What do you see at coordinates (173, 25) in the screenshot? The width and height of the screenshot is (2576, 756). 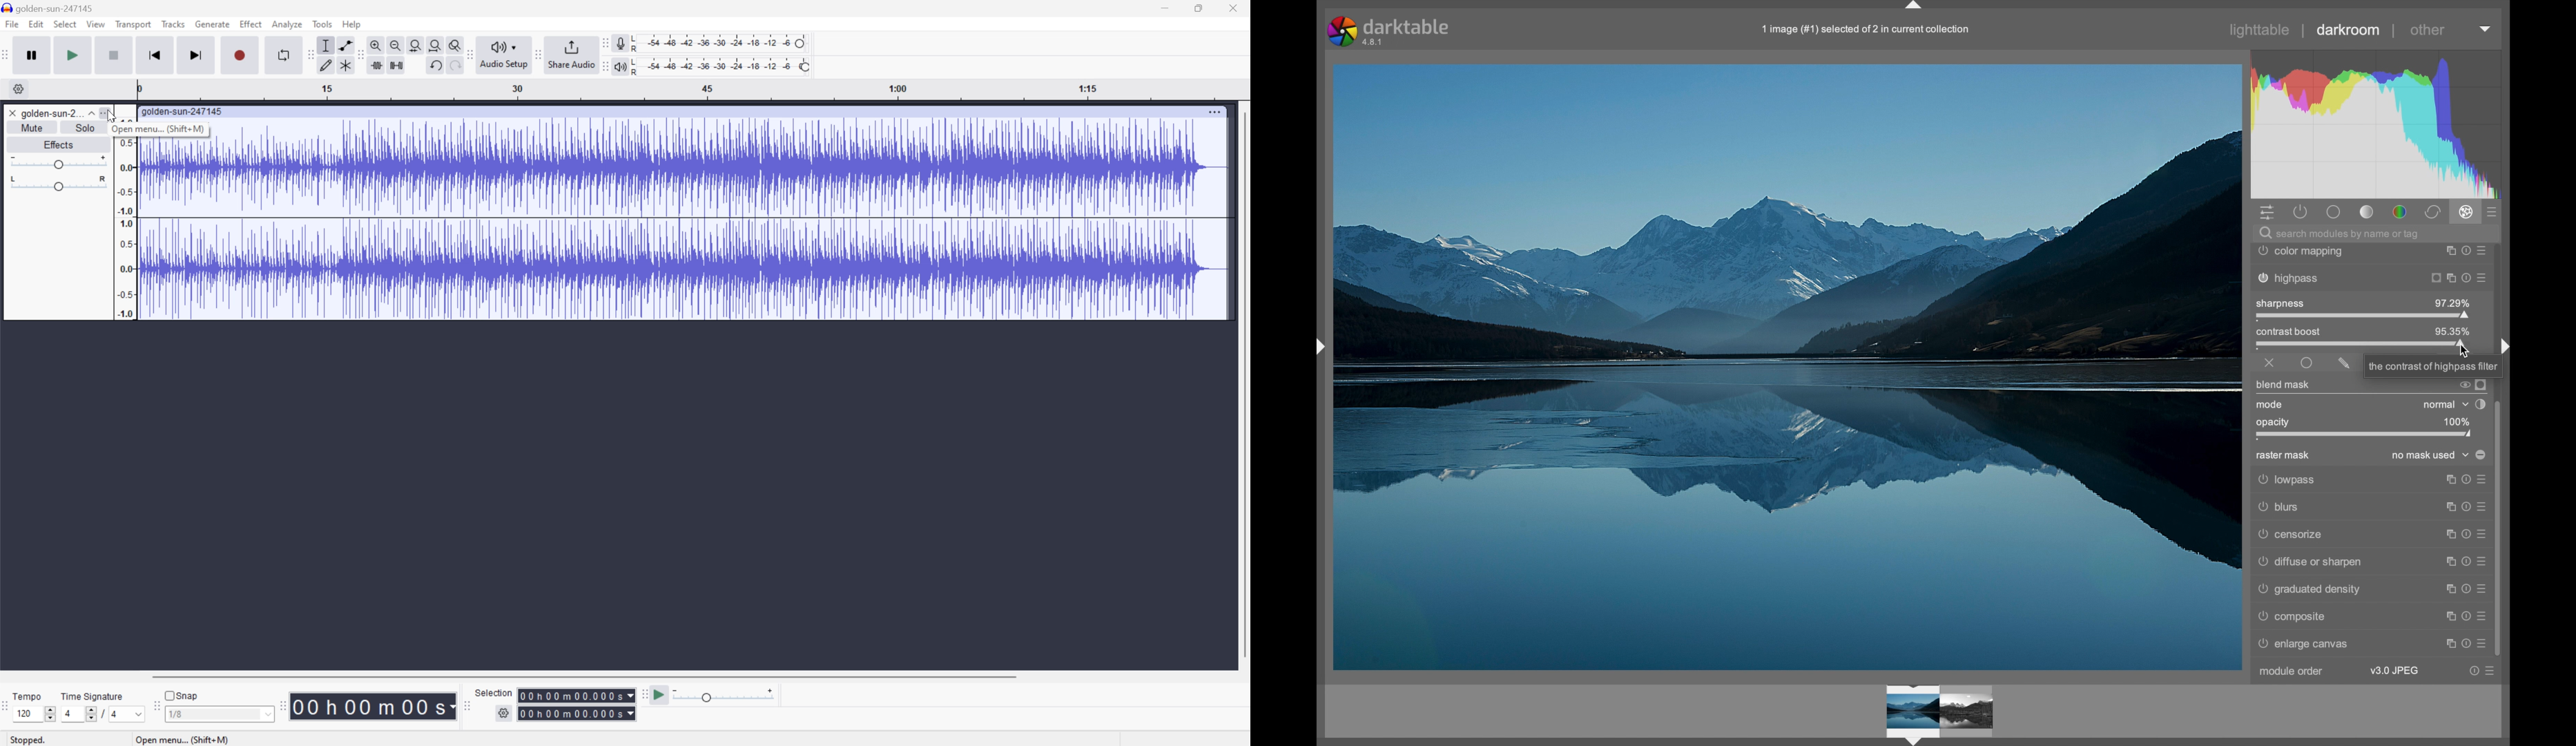 I see `Tracks` at bounding box center [173, 25].